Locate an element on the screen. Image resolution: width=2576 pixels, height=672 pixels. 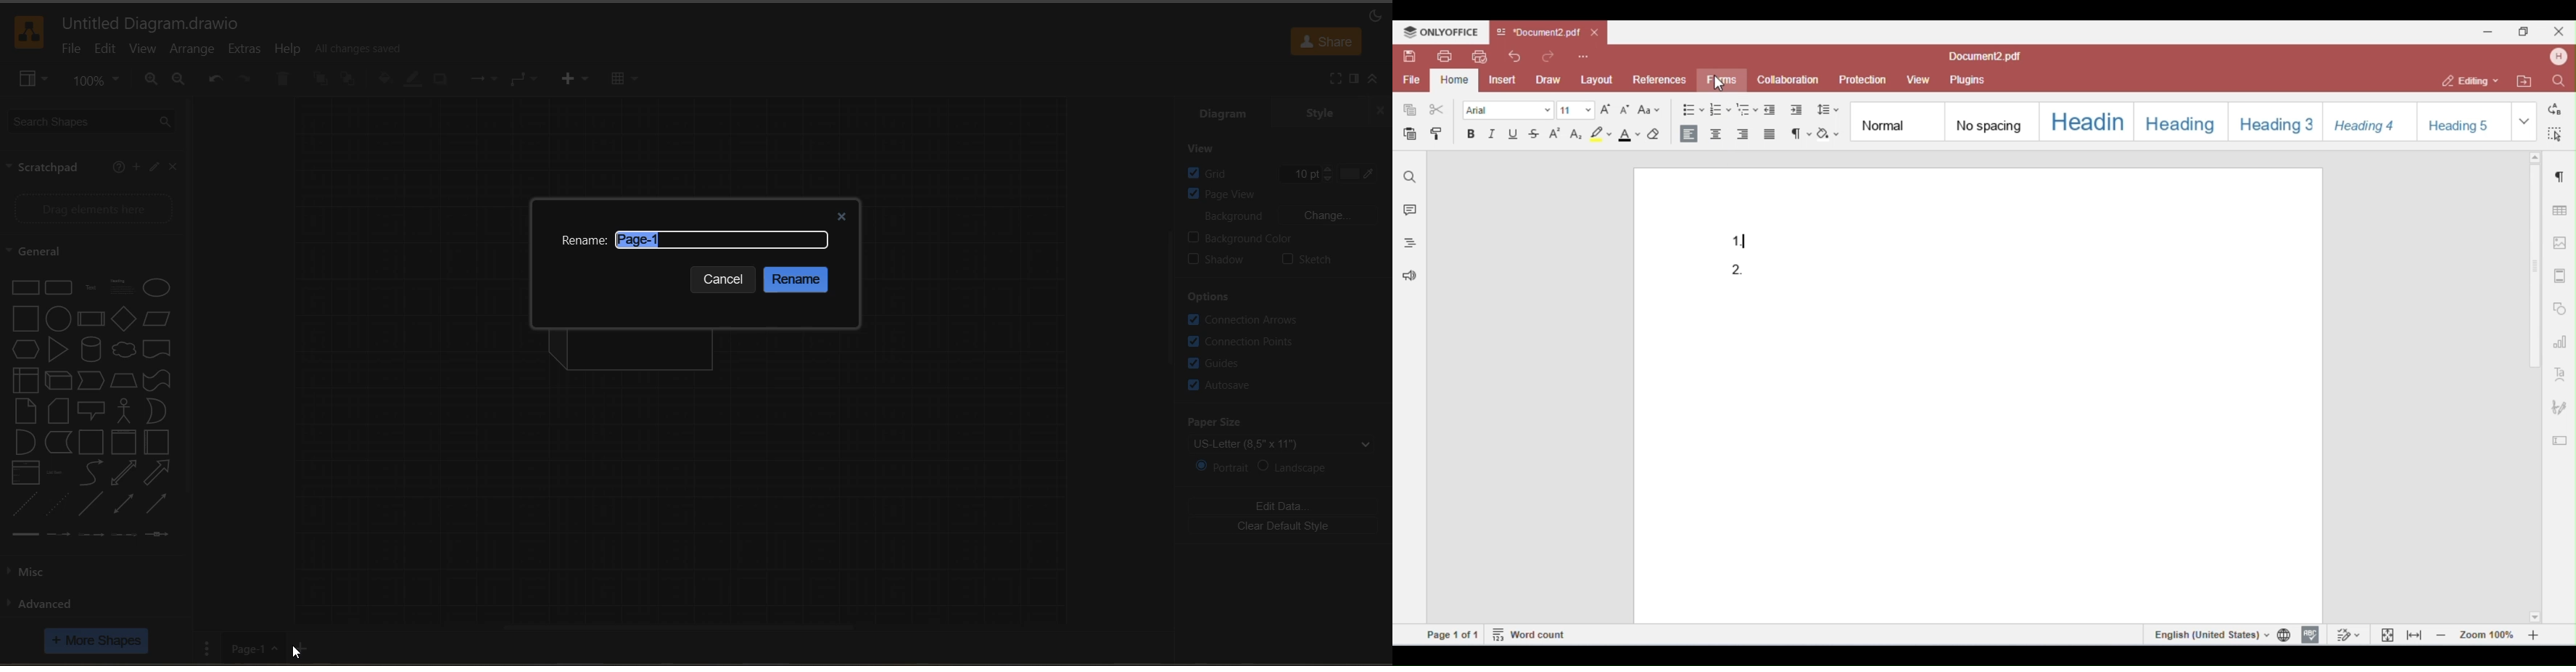
zoom in is located at coordinates (152, 81).